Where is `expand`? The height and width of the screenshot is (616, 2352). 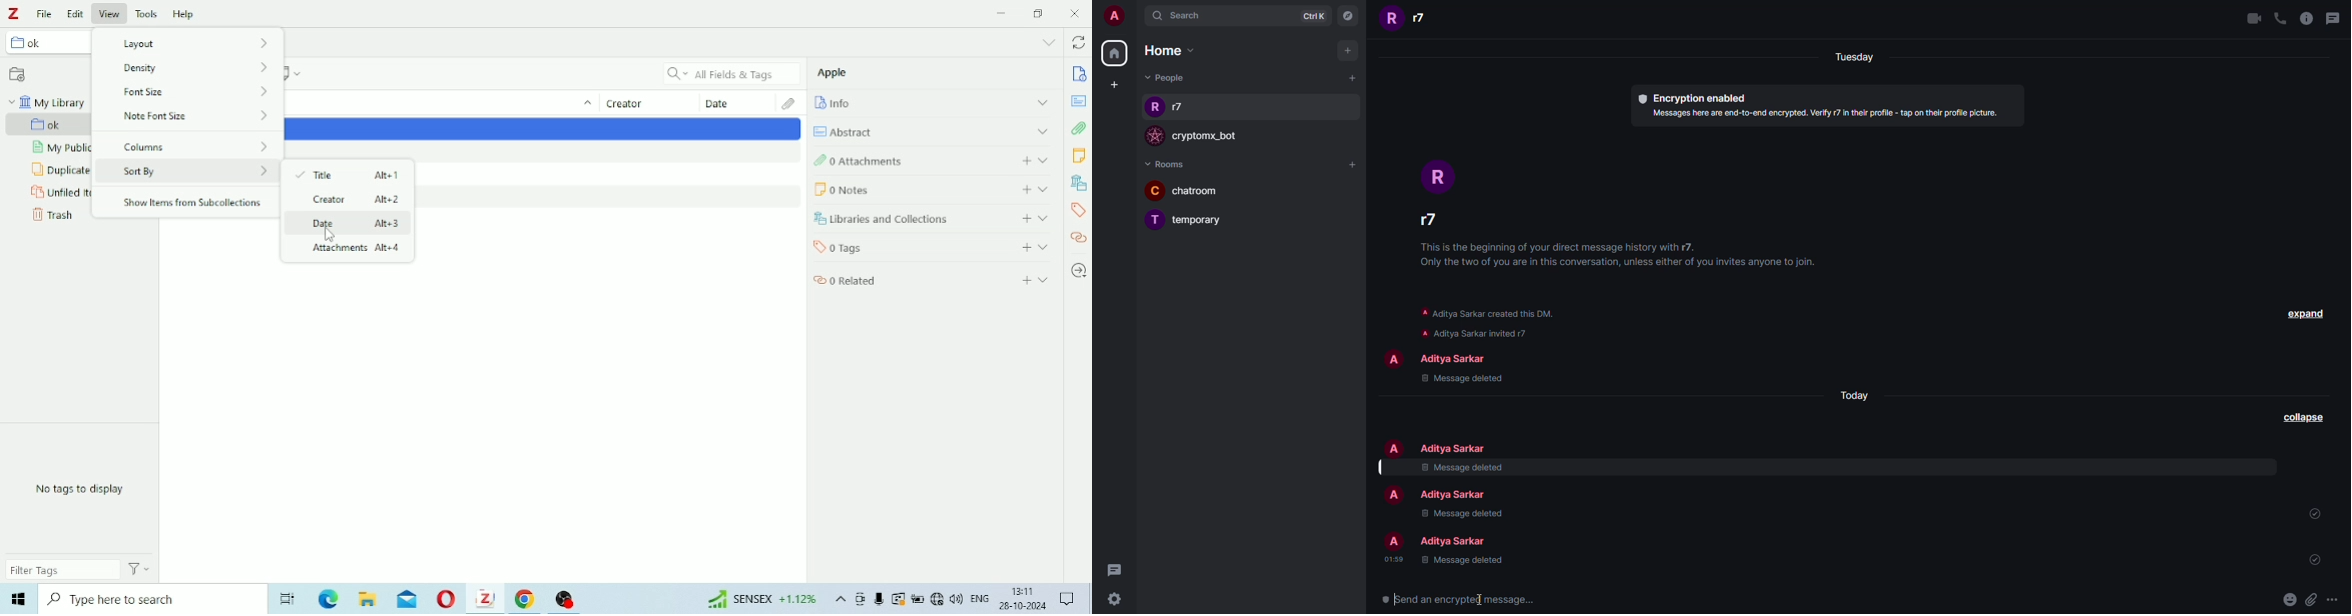
expand is located at coordinates (1046, 189).